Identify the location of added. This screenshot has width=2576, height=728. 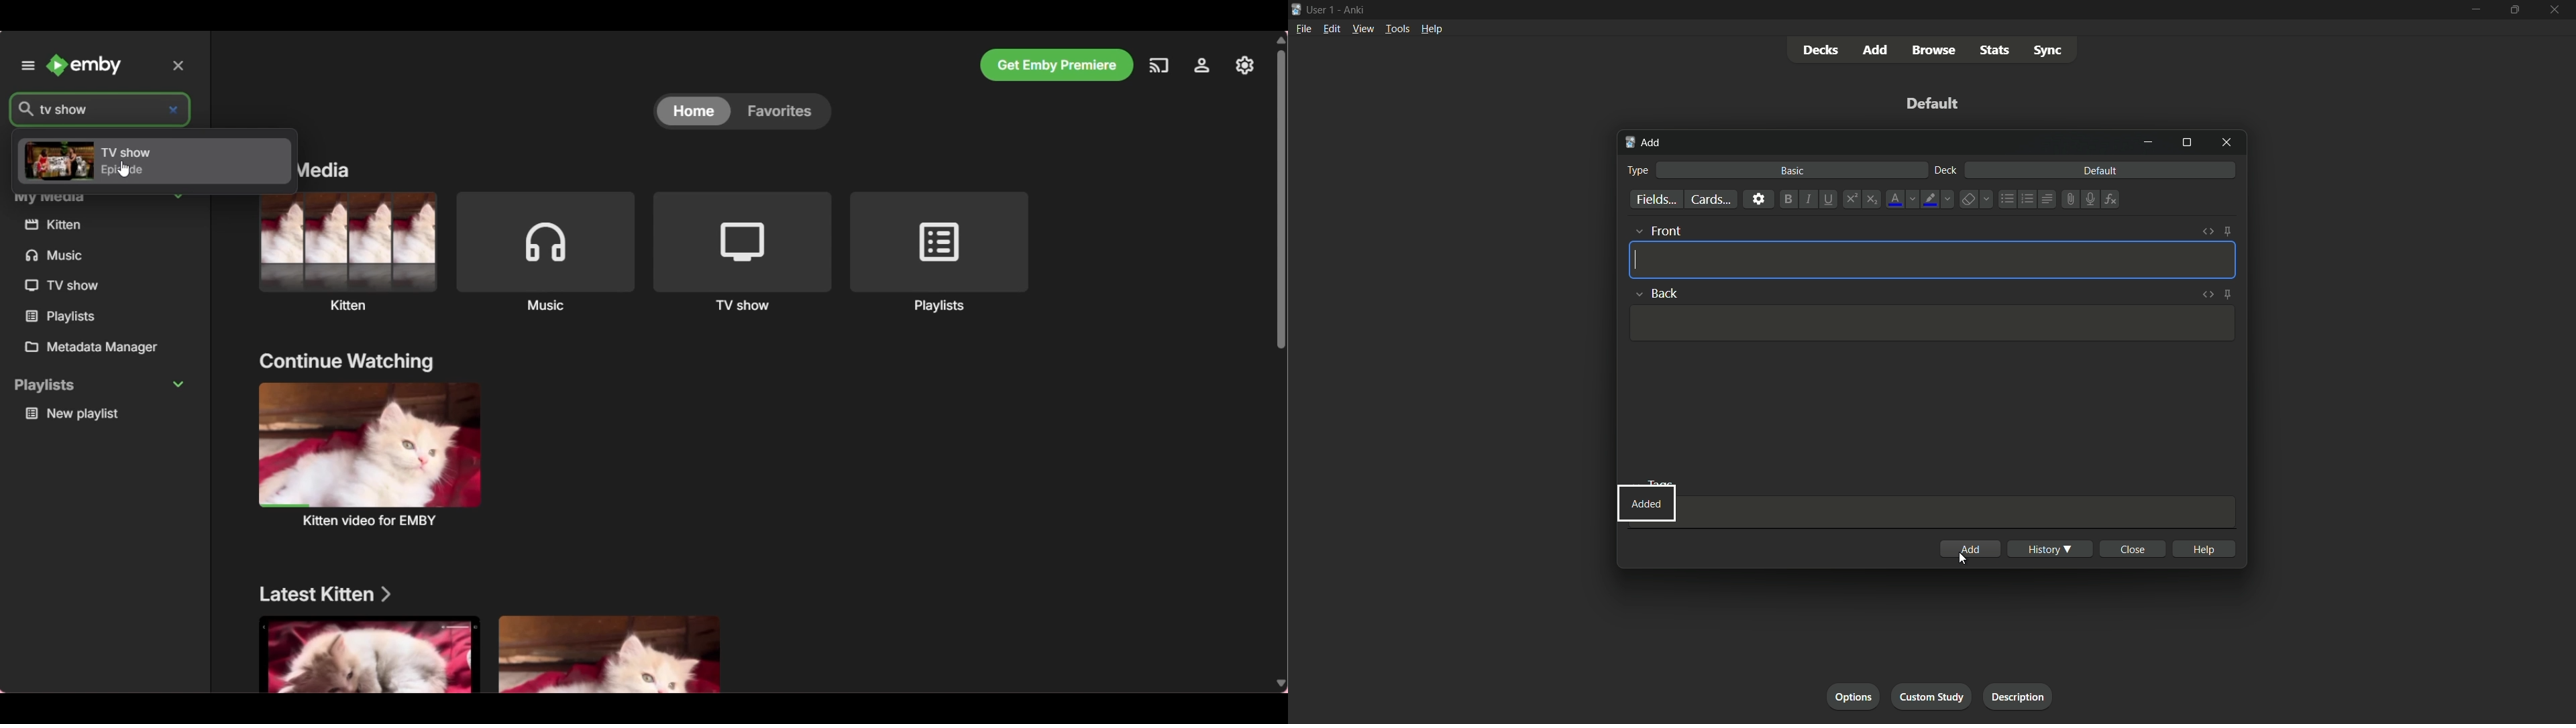
(1647, 502).